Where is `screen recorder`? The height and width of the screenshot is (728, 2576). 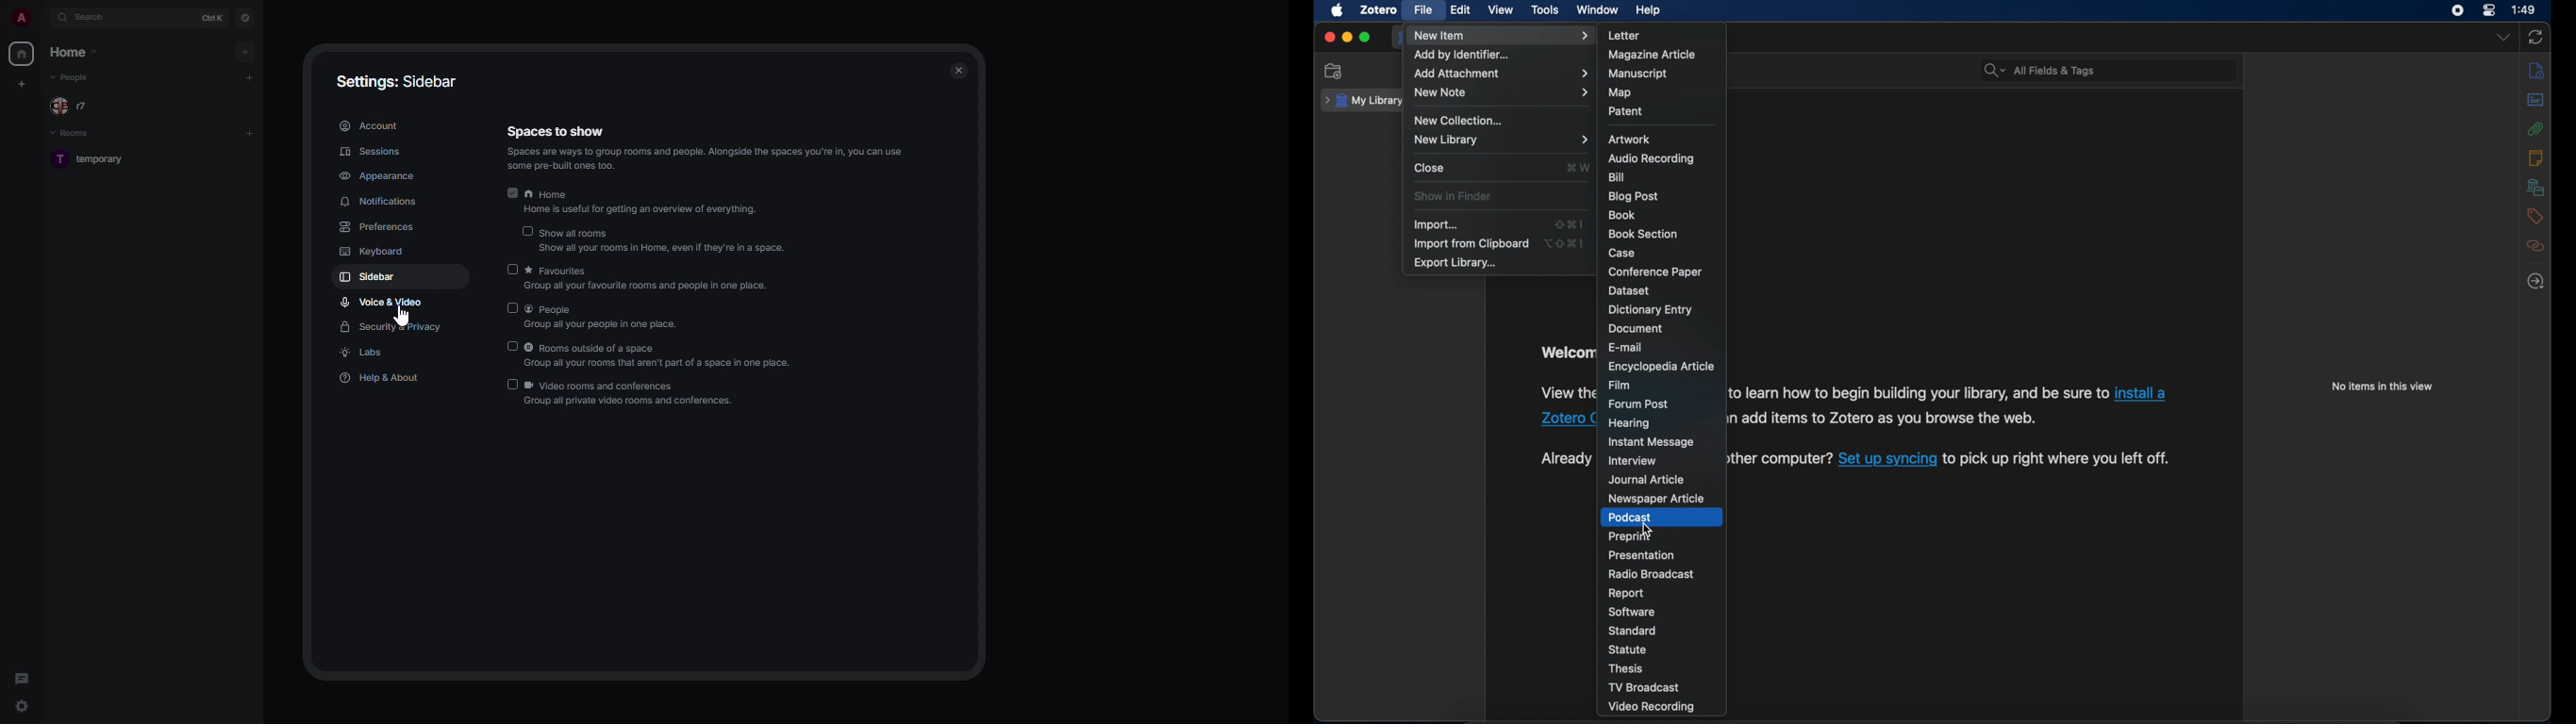 screen recorder is located at coordinates (2457, 11).